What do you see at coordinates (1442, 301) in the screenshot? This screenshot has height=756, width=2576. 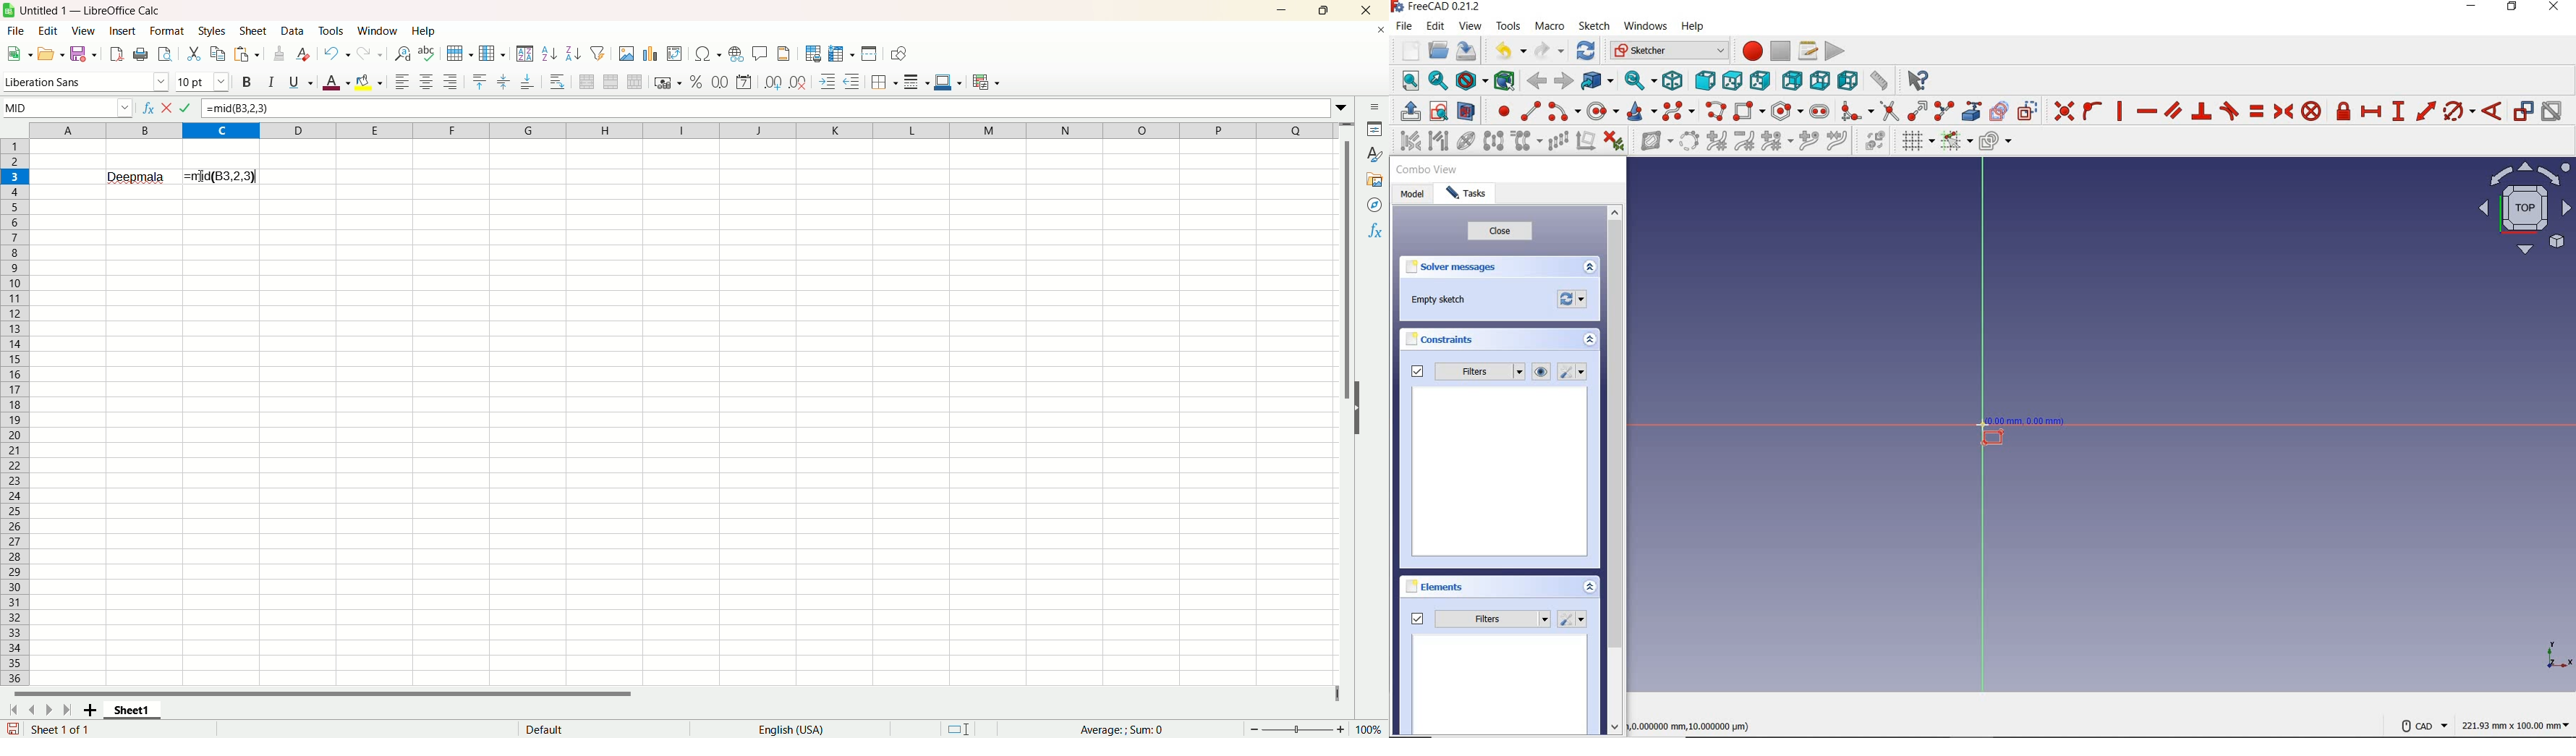 I see `empty sketch` at bounding box center [1442, 301].